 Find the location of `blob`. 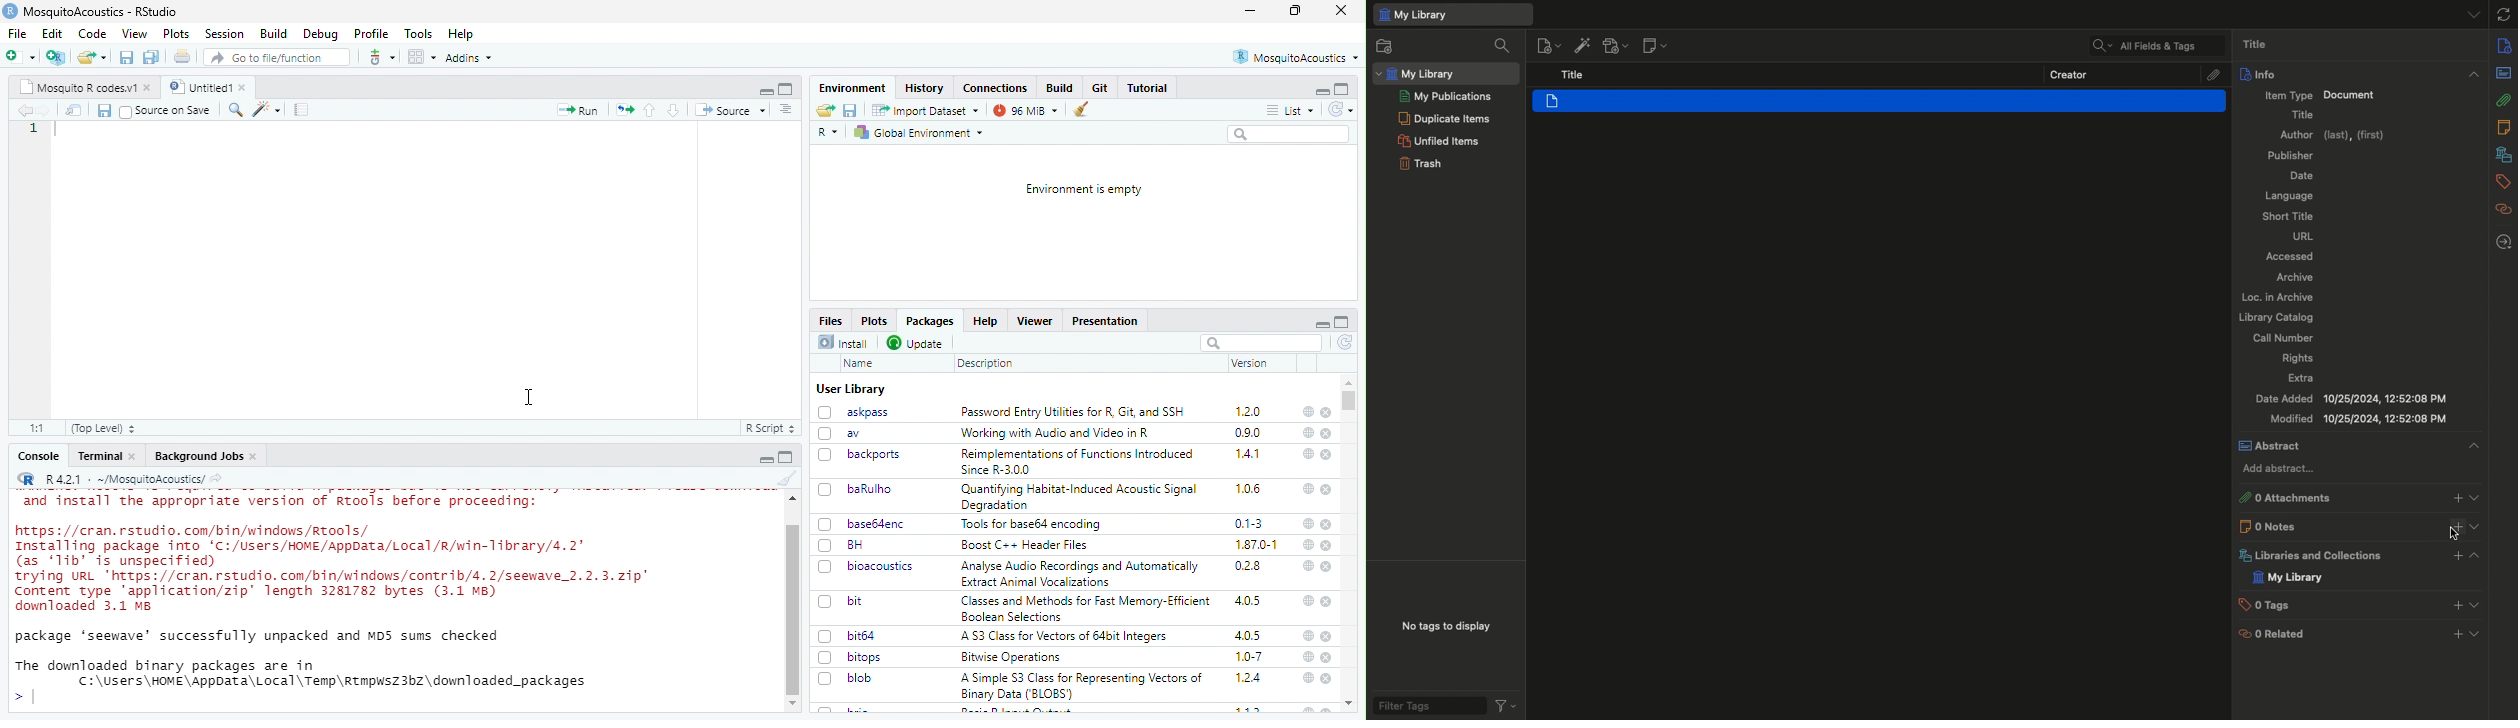

blob is located at coordinates (860, 678).